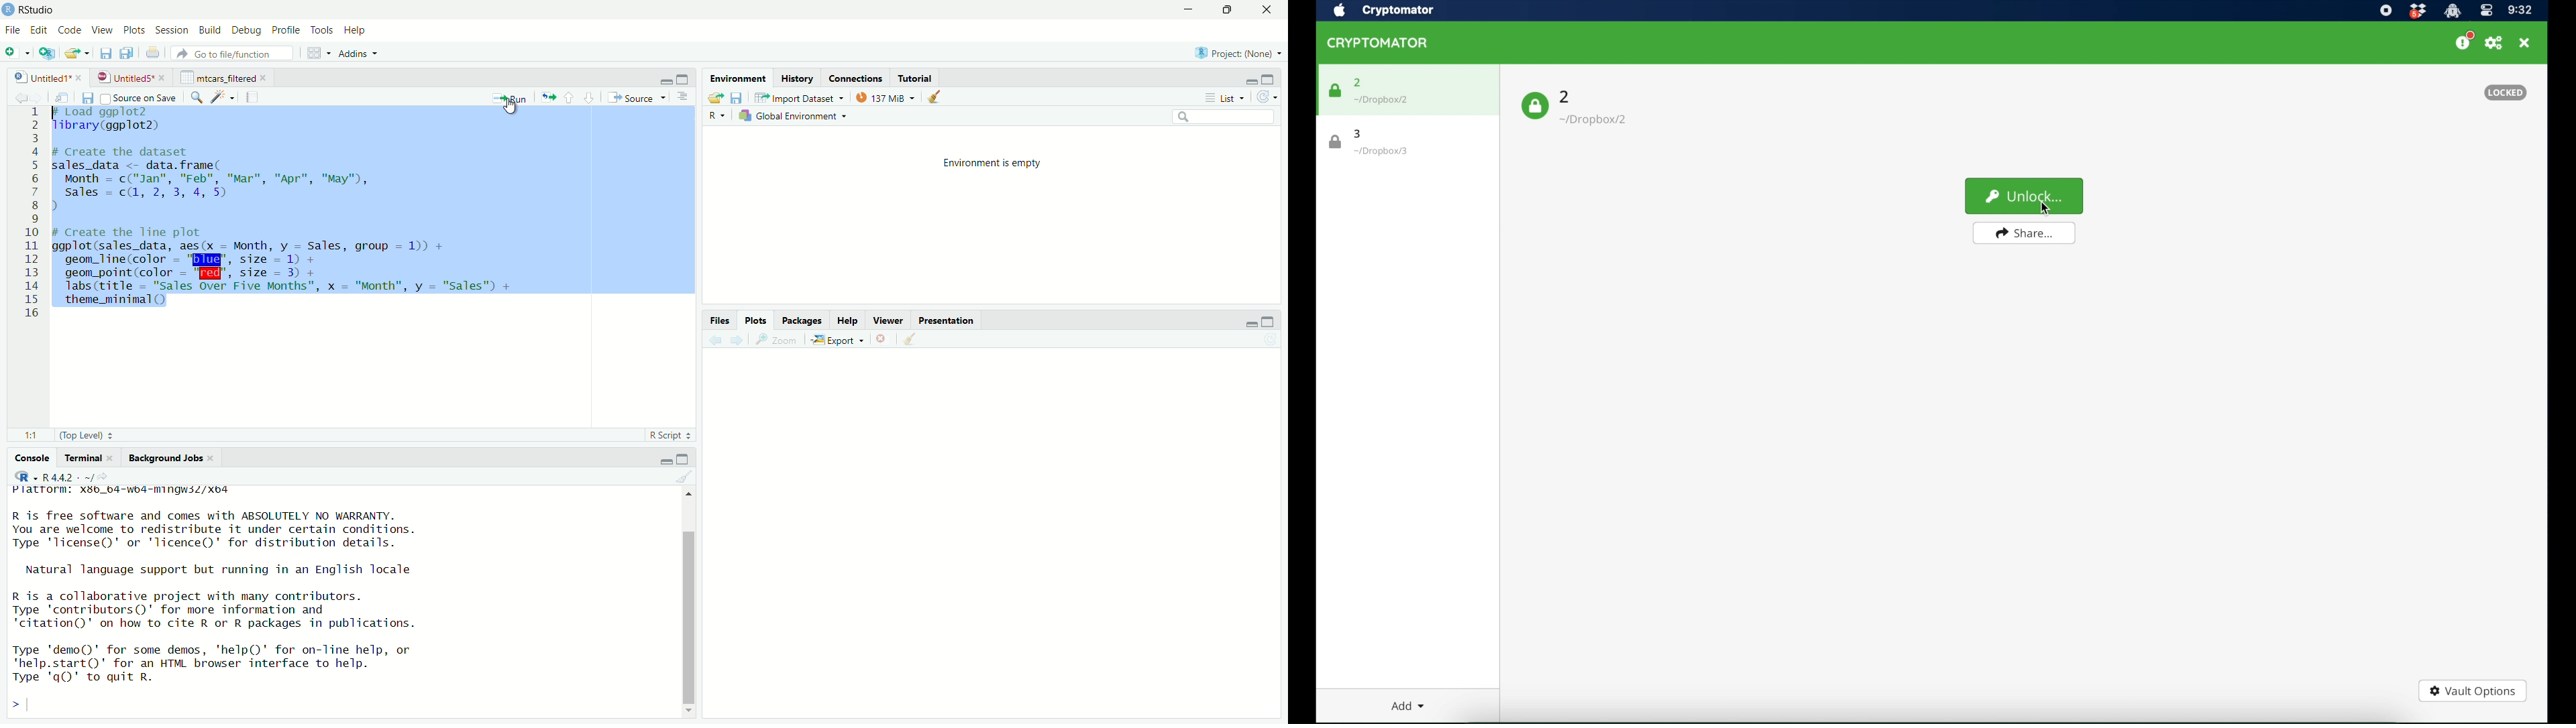 The height and width of the screenshot is (728, 2576). What do you see at coordinates (34, 436) in the screenshot?
I see `15:18` at bounding box center [34, 436].